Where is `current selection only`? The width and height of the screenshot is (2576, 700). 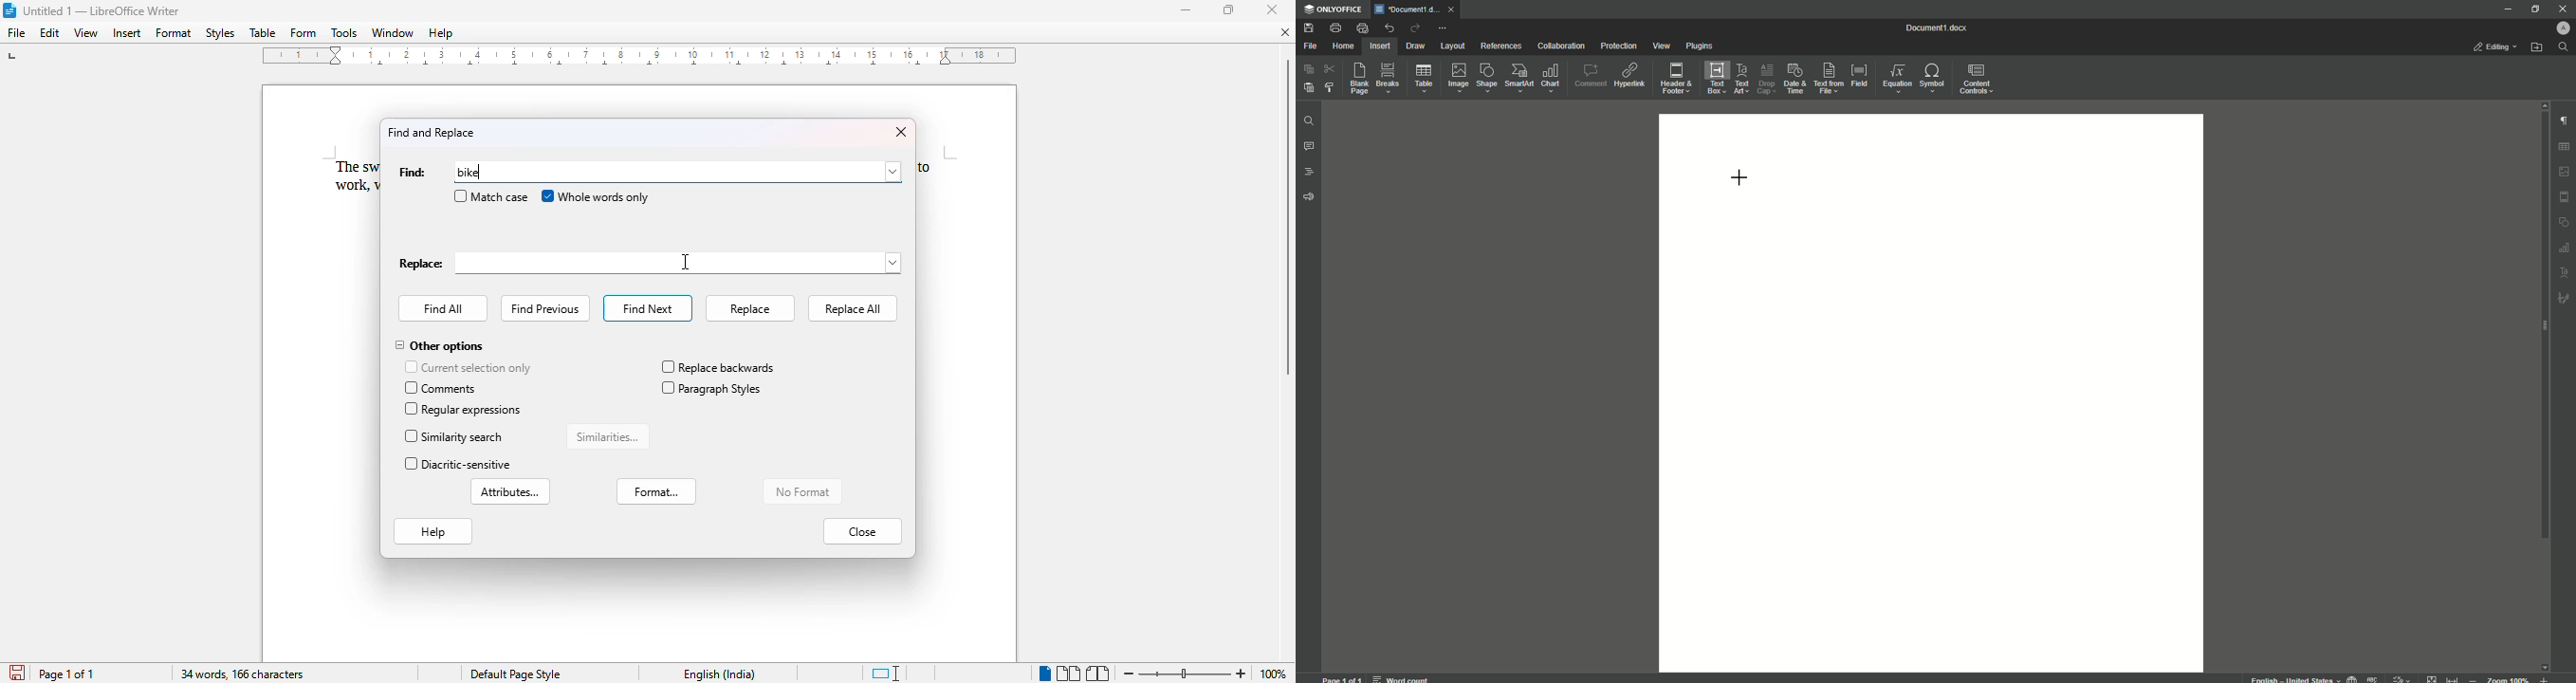
current selection only is located at coordinates (468, 367).